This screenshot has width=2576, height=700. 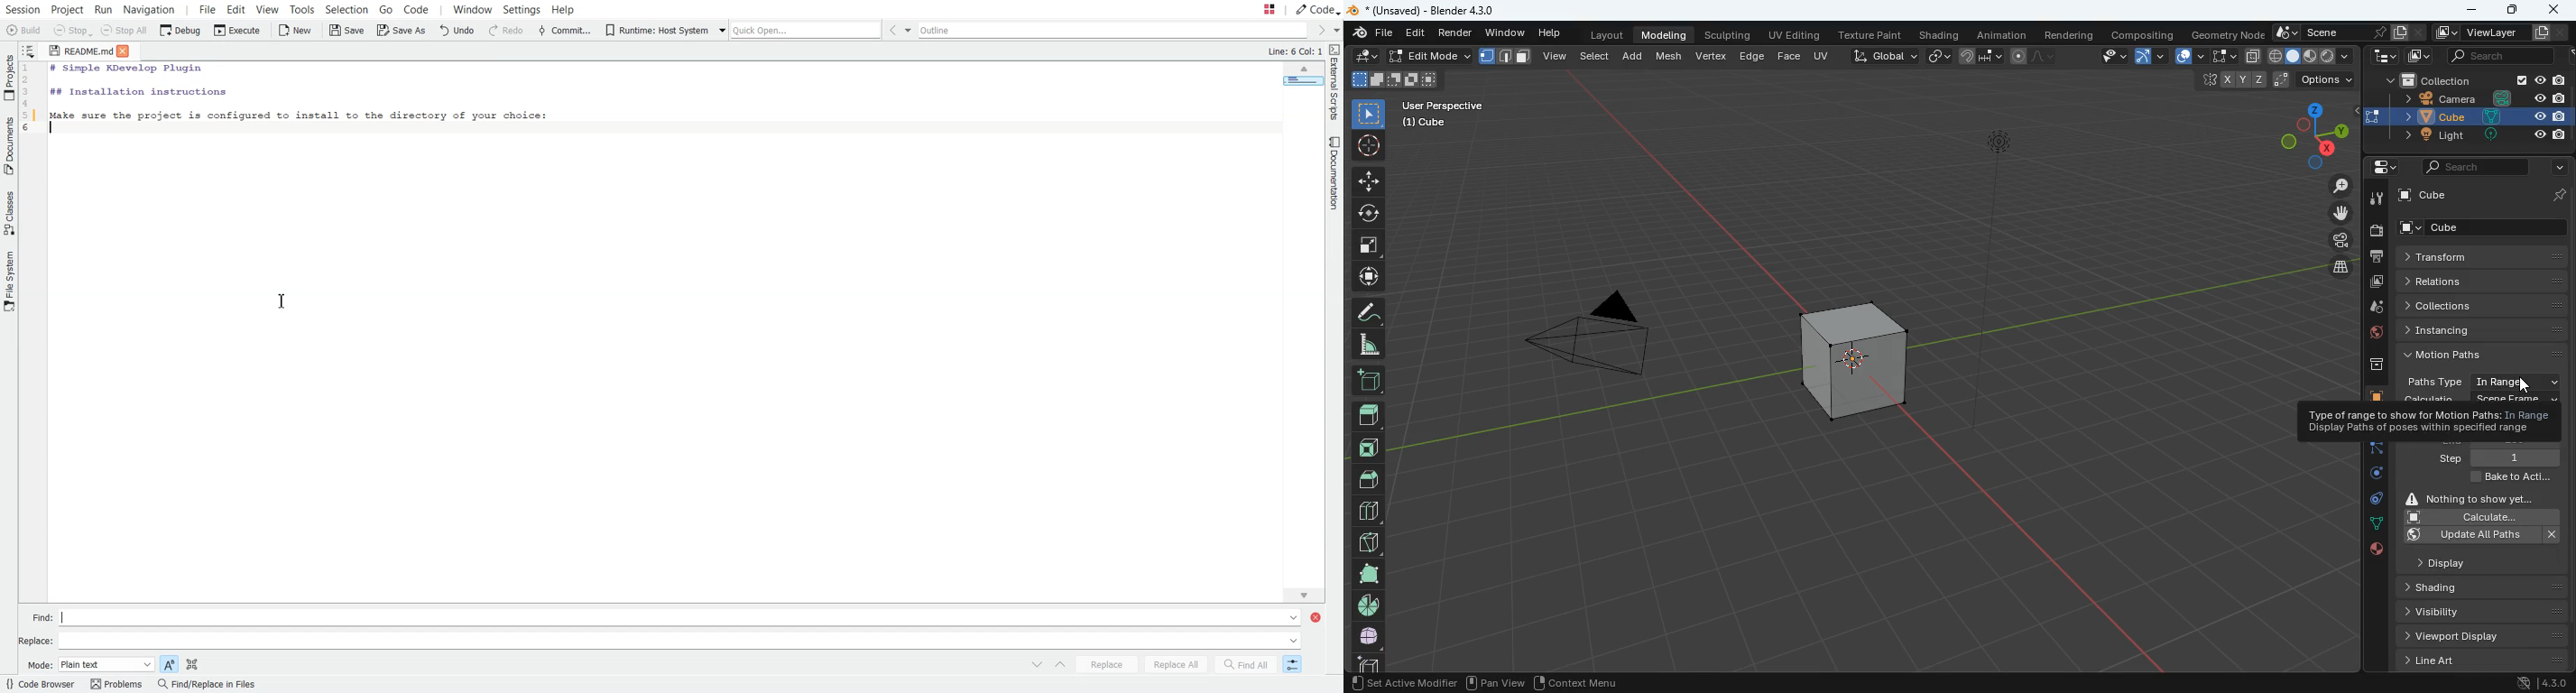 I want to click on Show sorted list, so click(x=29, y=50).